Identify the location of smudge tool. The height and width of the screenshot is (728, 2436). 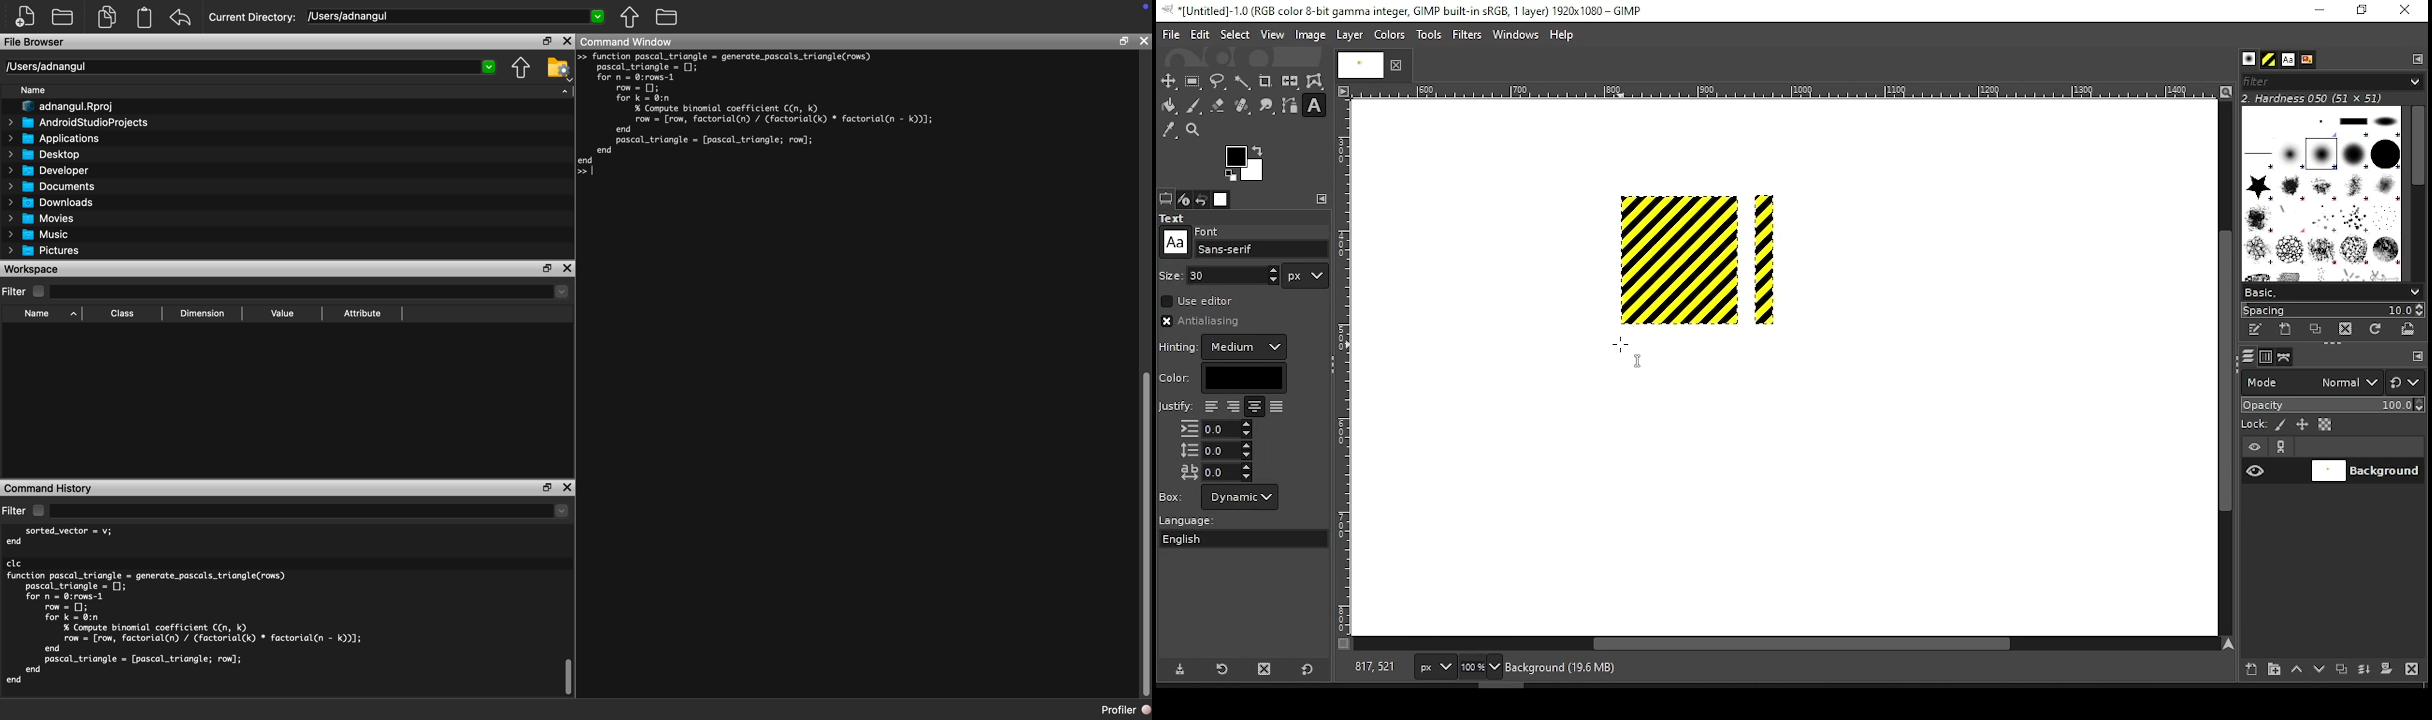
(1268, 106).